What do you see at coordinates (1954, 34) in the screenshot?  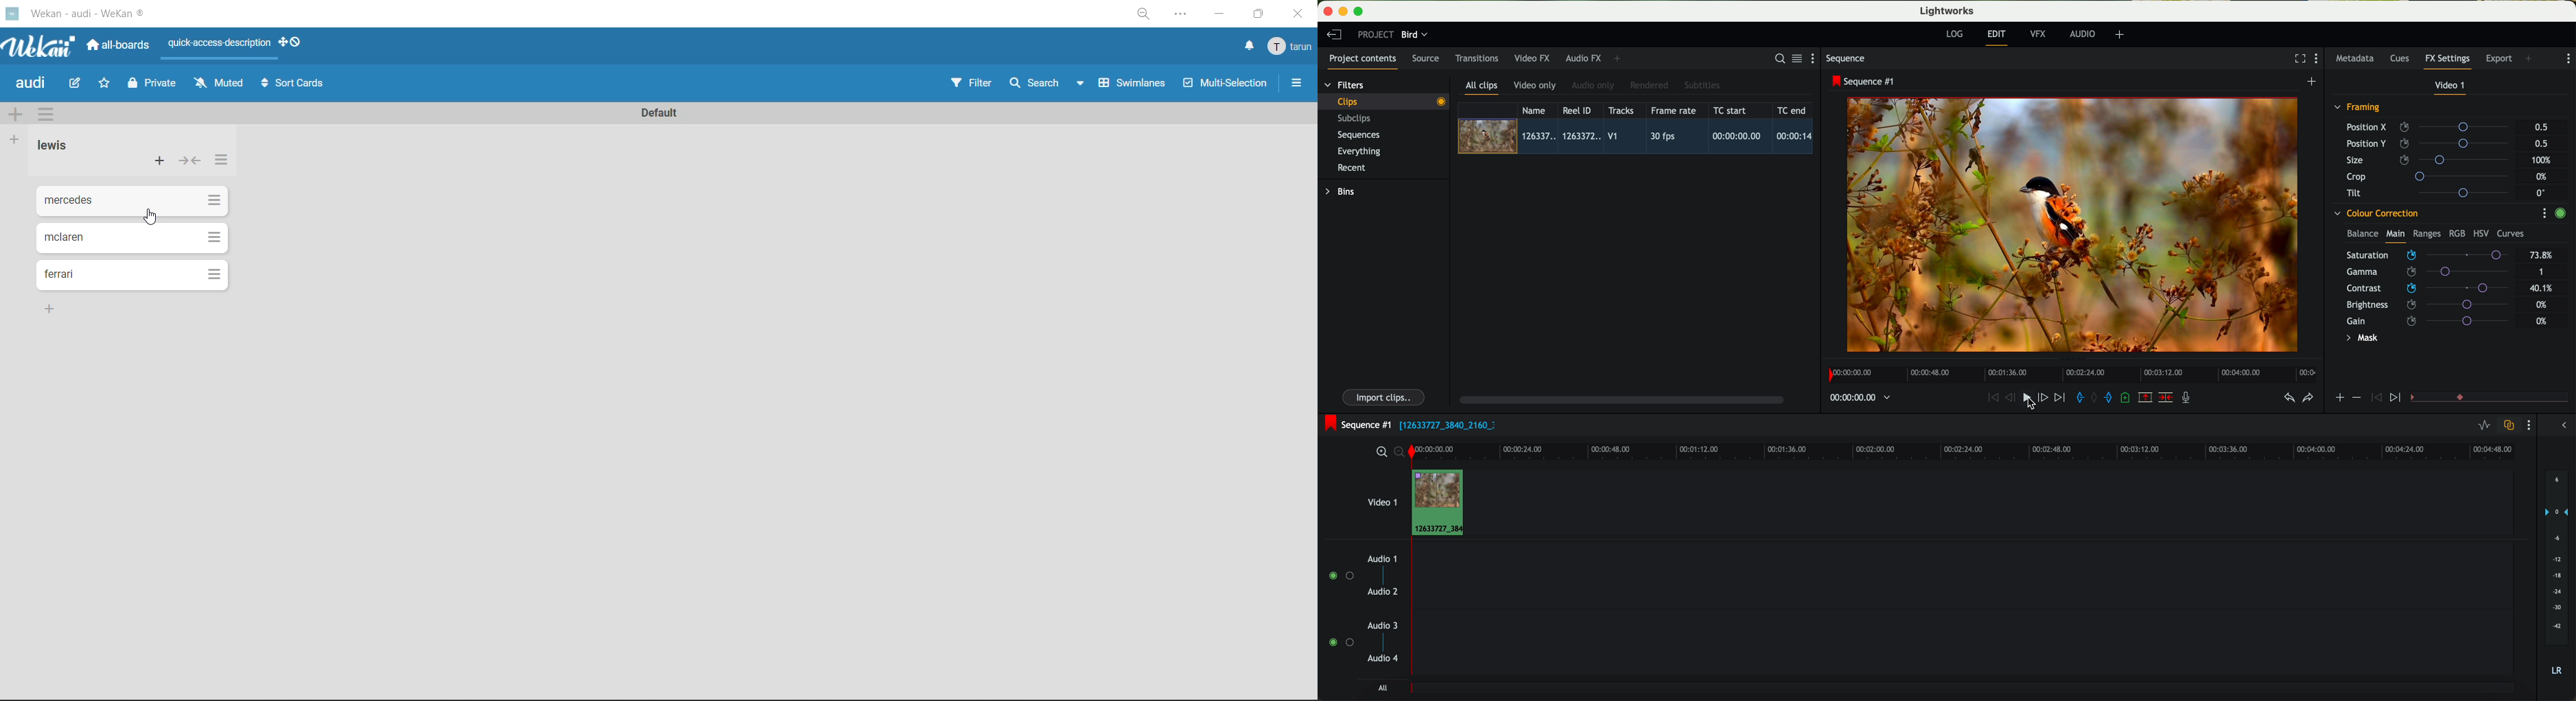 I see `log` at bounding box center [1954, 34].